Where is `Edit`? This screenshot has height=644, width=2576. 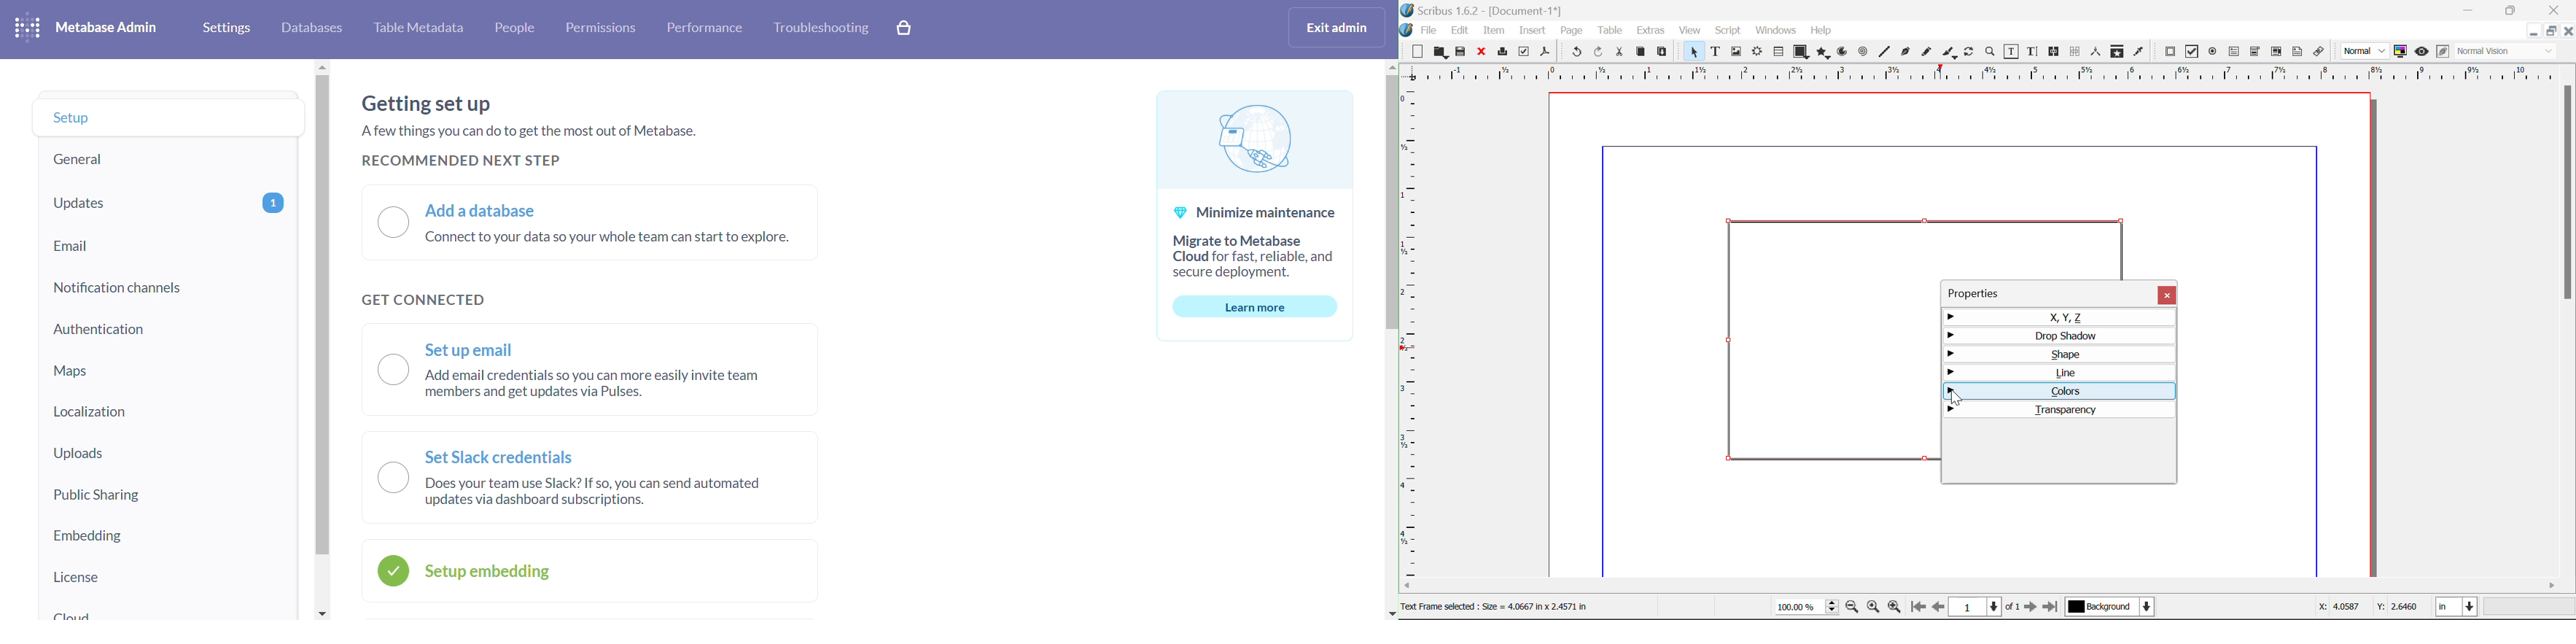
Edit is located at coordinates (1460, 29).